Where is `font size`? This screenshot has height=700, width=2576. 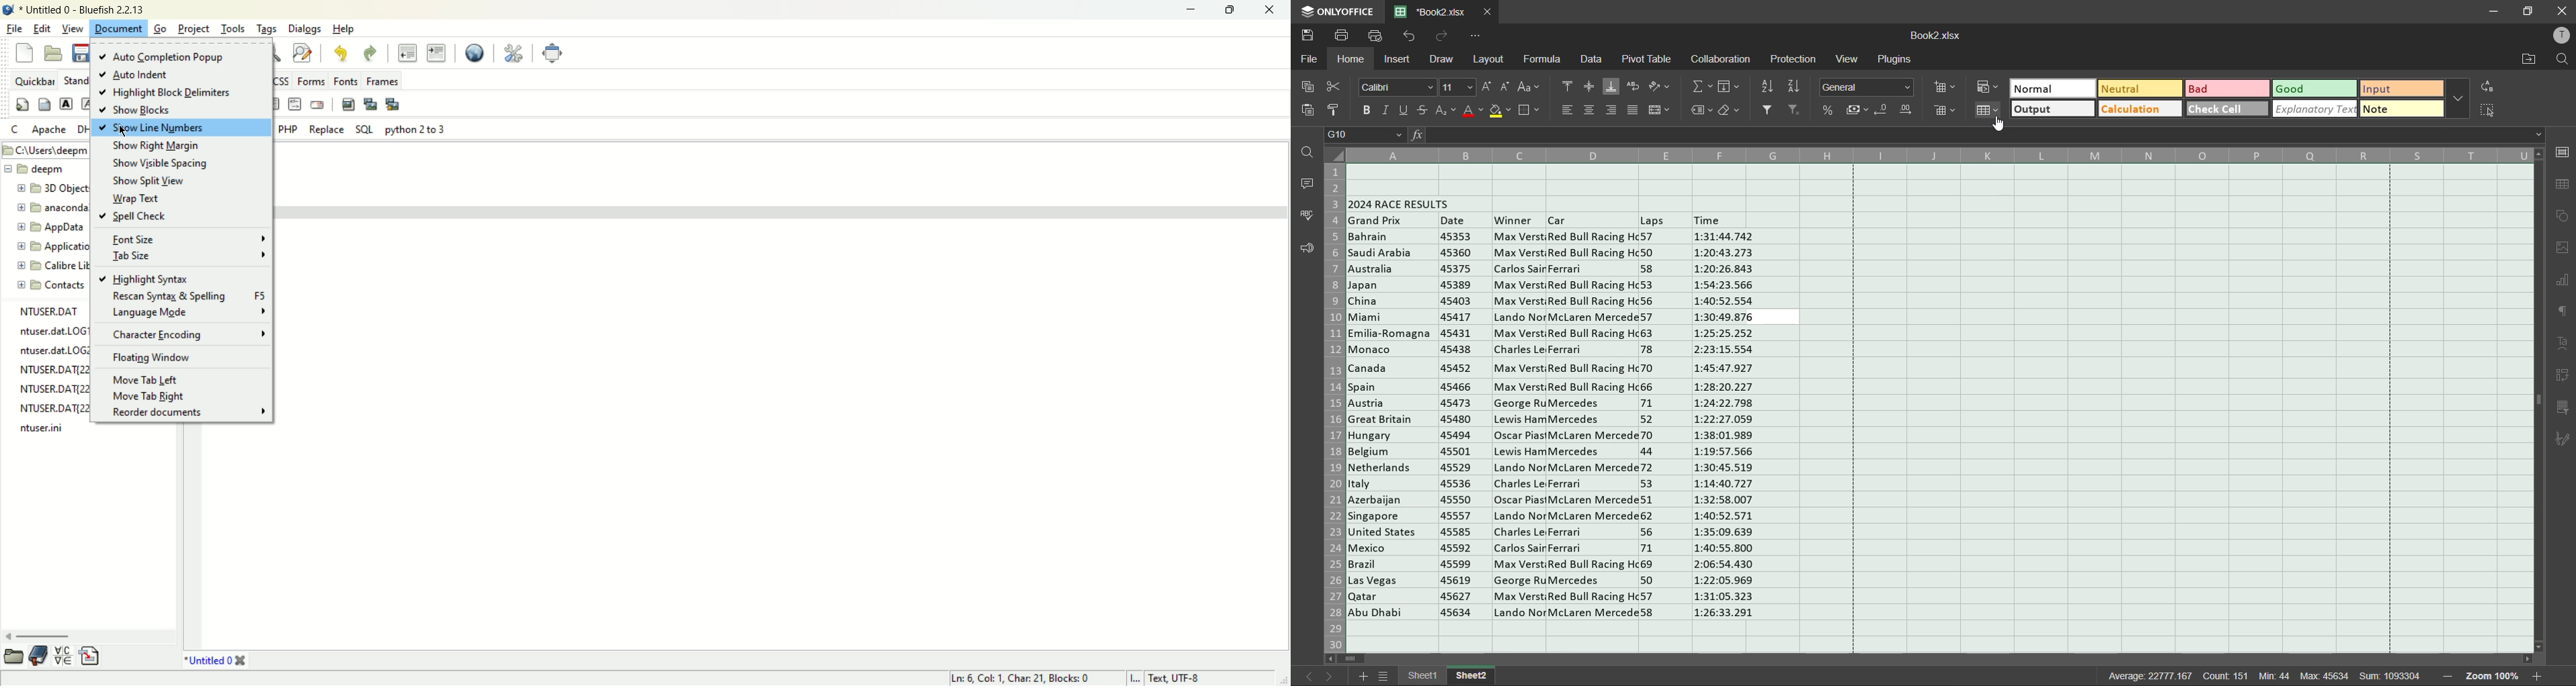
font size is located at coordinates (1456, 86).